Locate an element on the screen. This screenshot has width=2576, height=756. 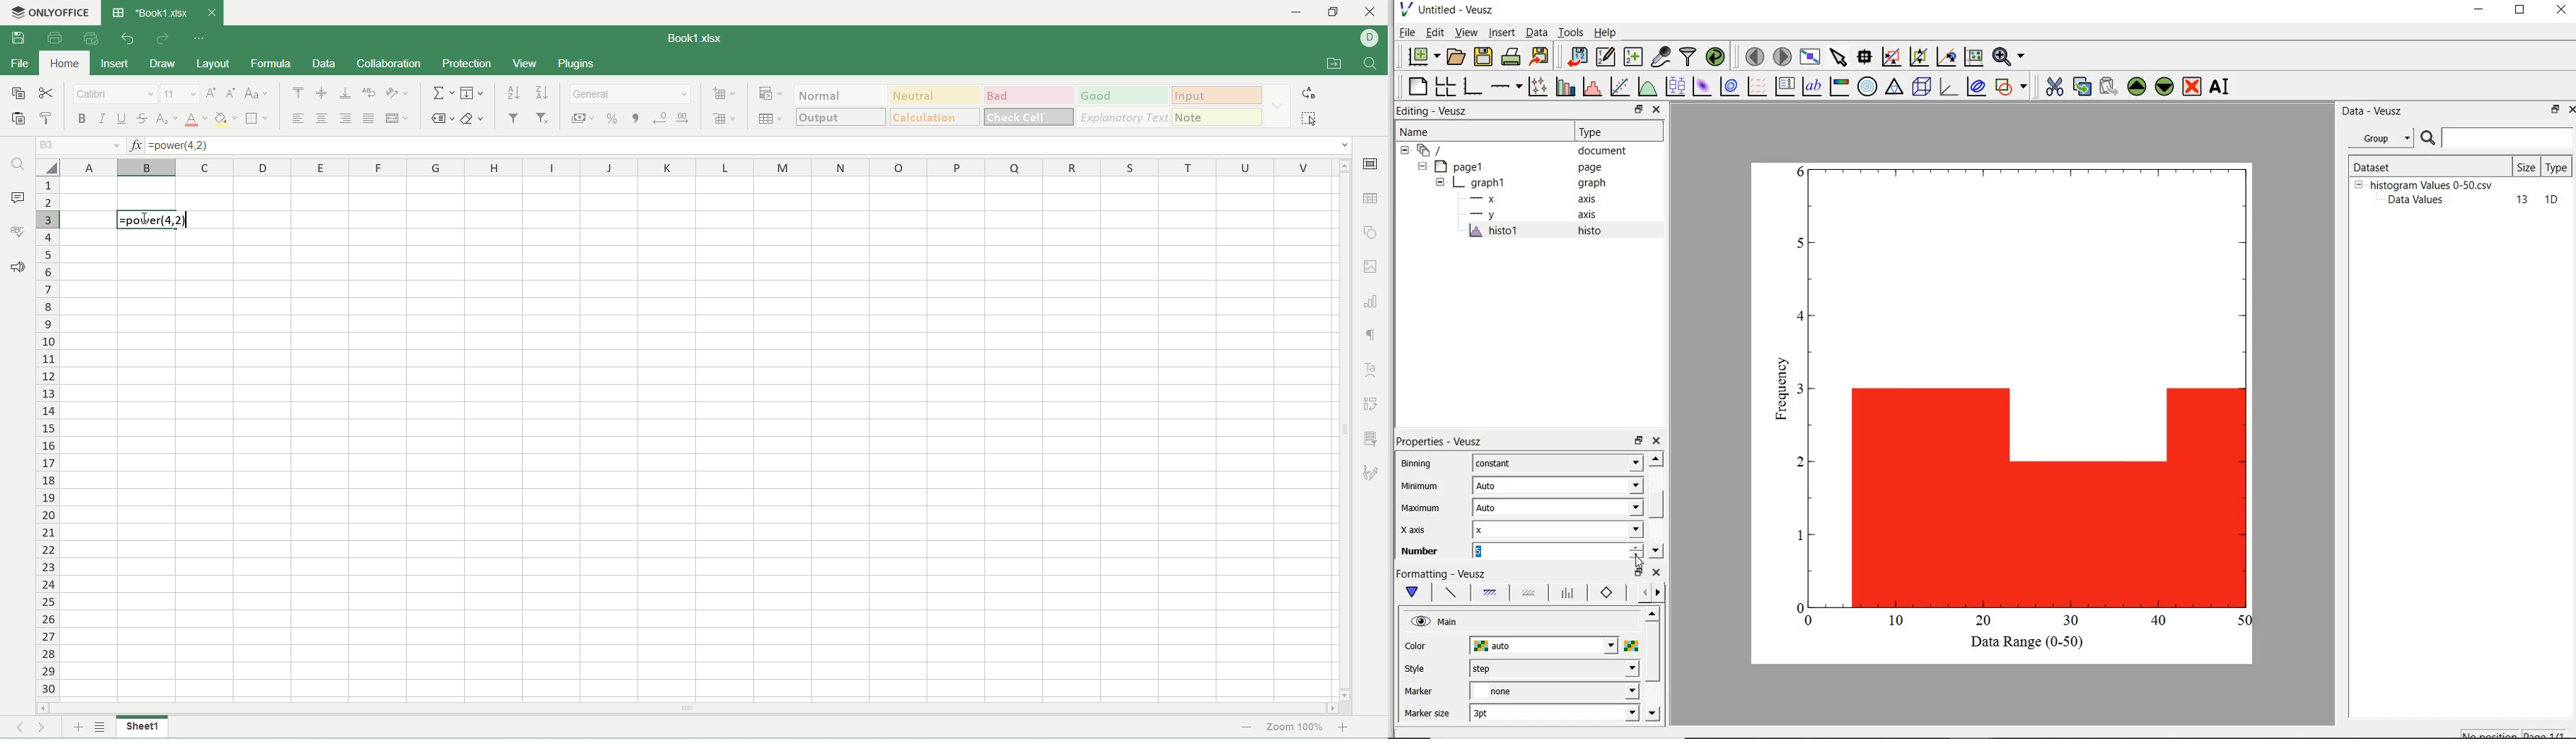
increase font size is located at coordinates (211, 95).